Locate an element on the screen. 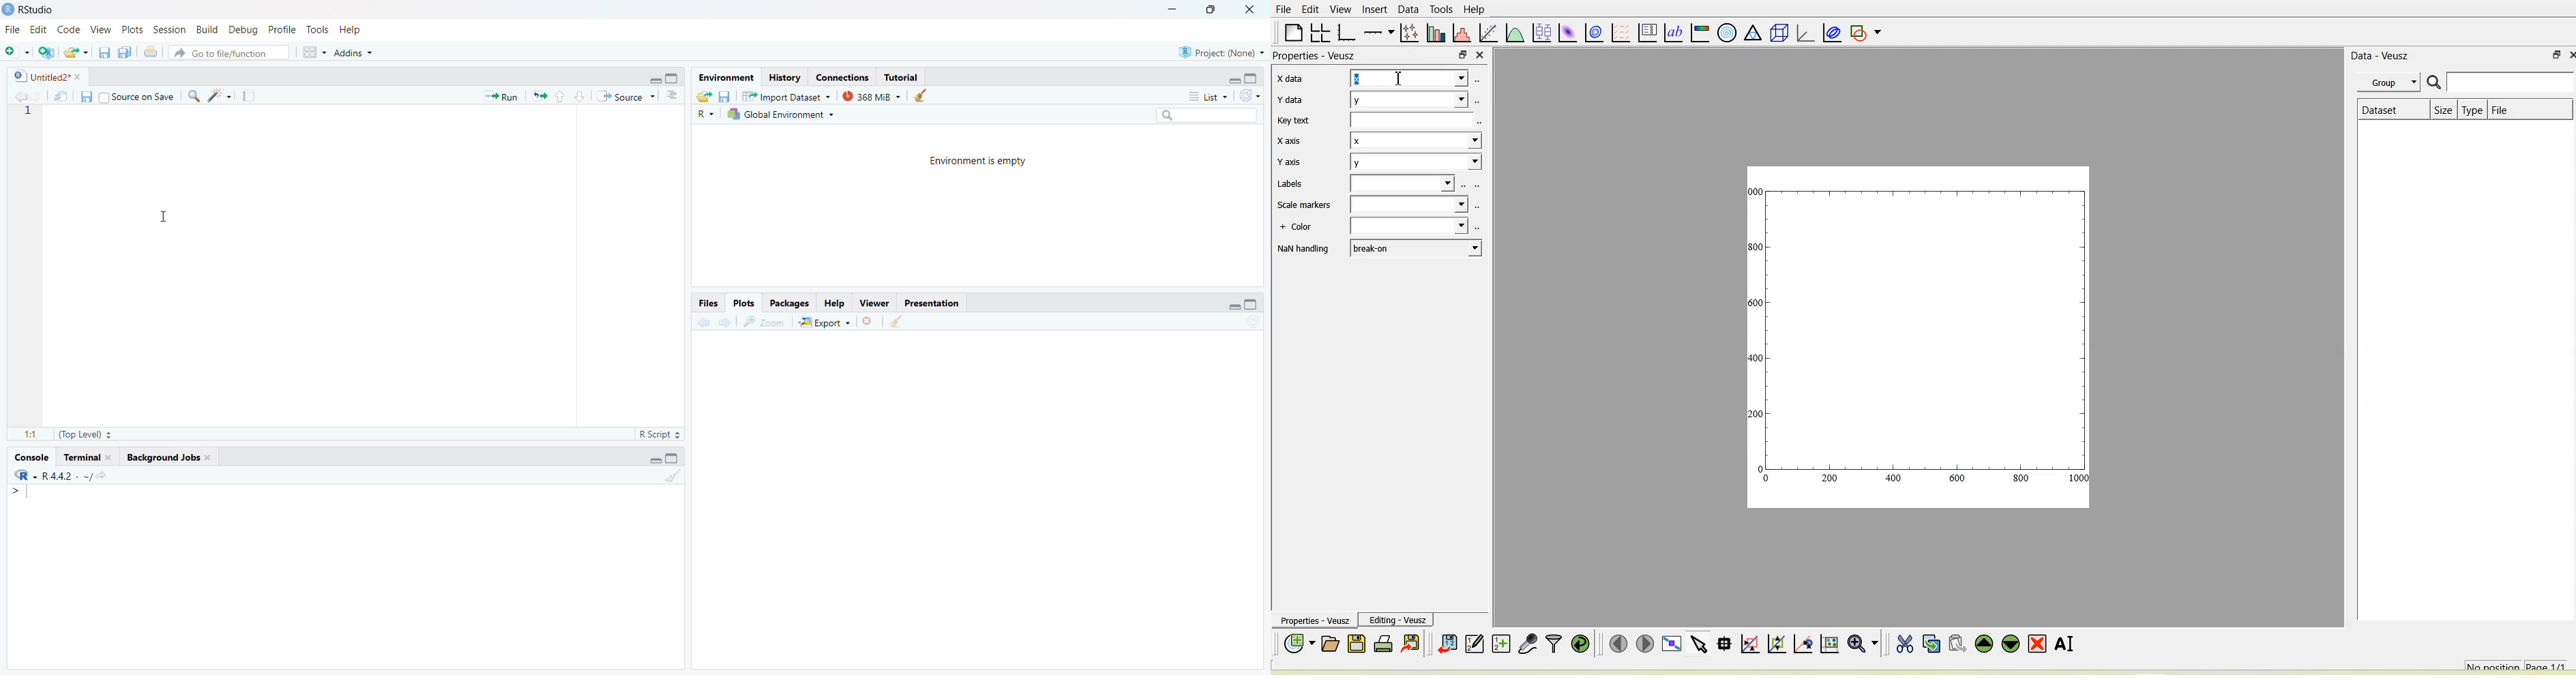 The height and width of the screenshot is (700, 2576). notes is located at coordinates (252, 96).